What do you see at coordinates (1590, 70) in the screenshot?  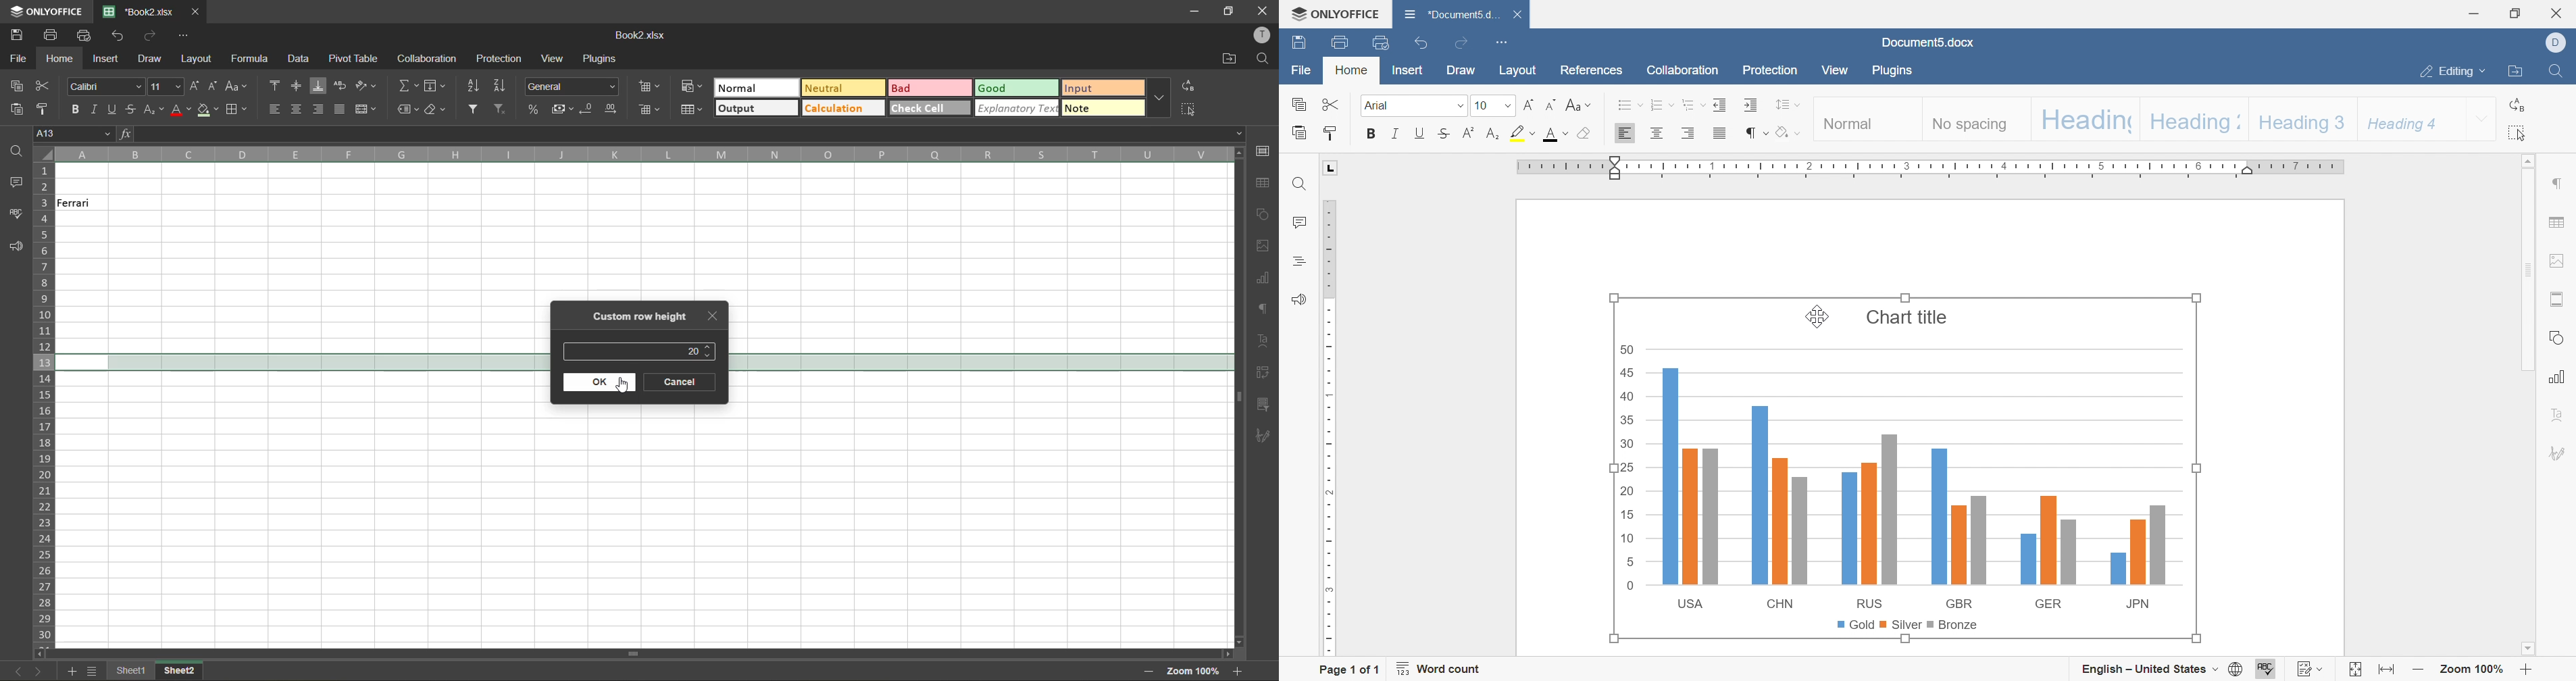 I see `references` at bounding box center [1590, 70].